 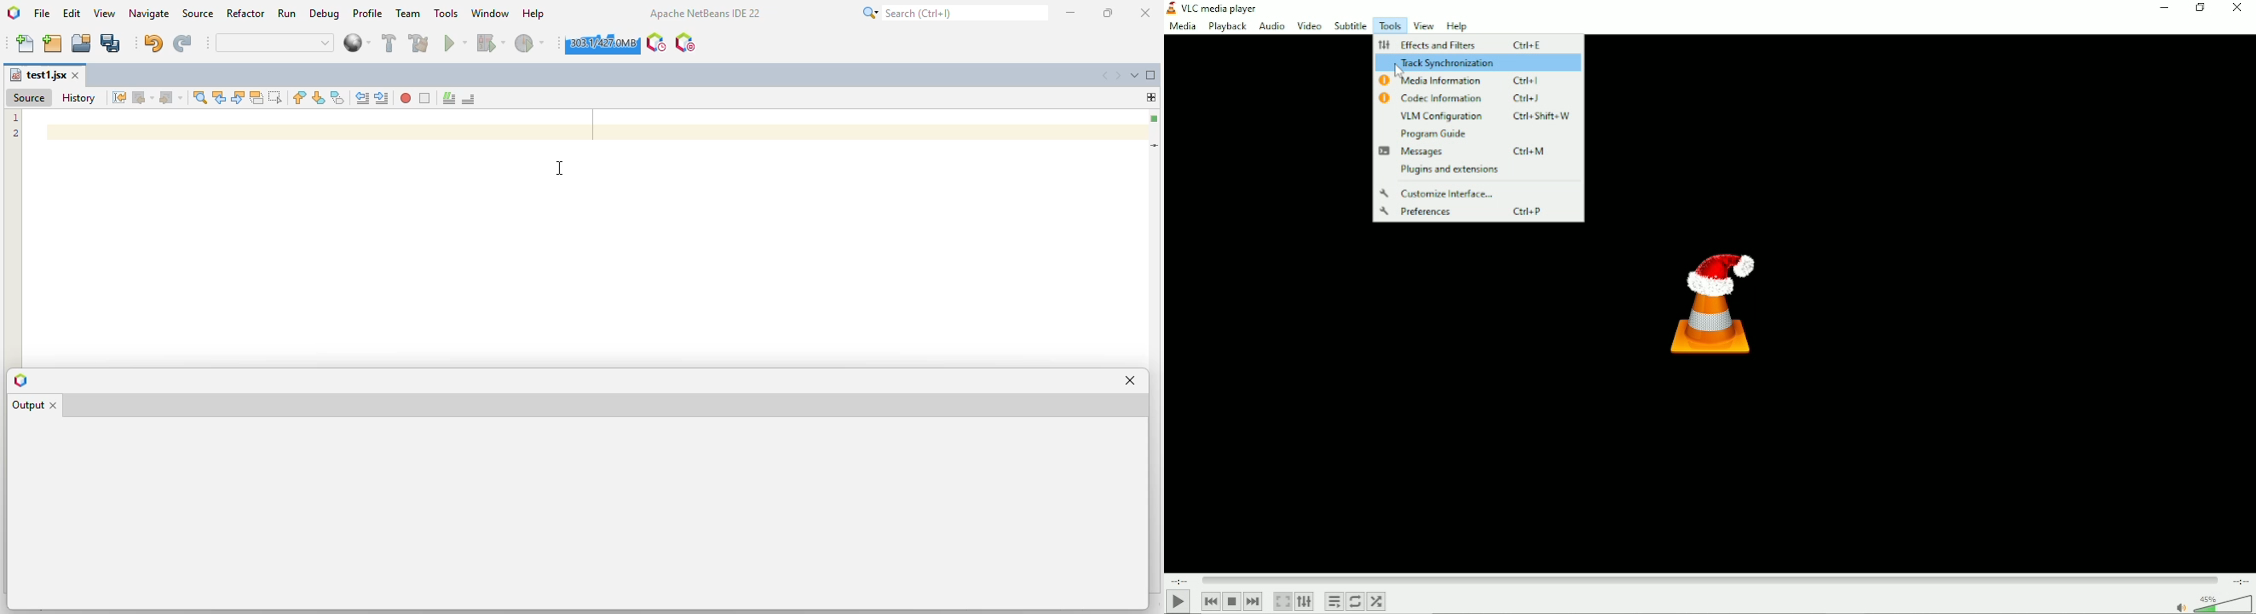 I want to click on Title, so click(x=1219, y=8).